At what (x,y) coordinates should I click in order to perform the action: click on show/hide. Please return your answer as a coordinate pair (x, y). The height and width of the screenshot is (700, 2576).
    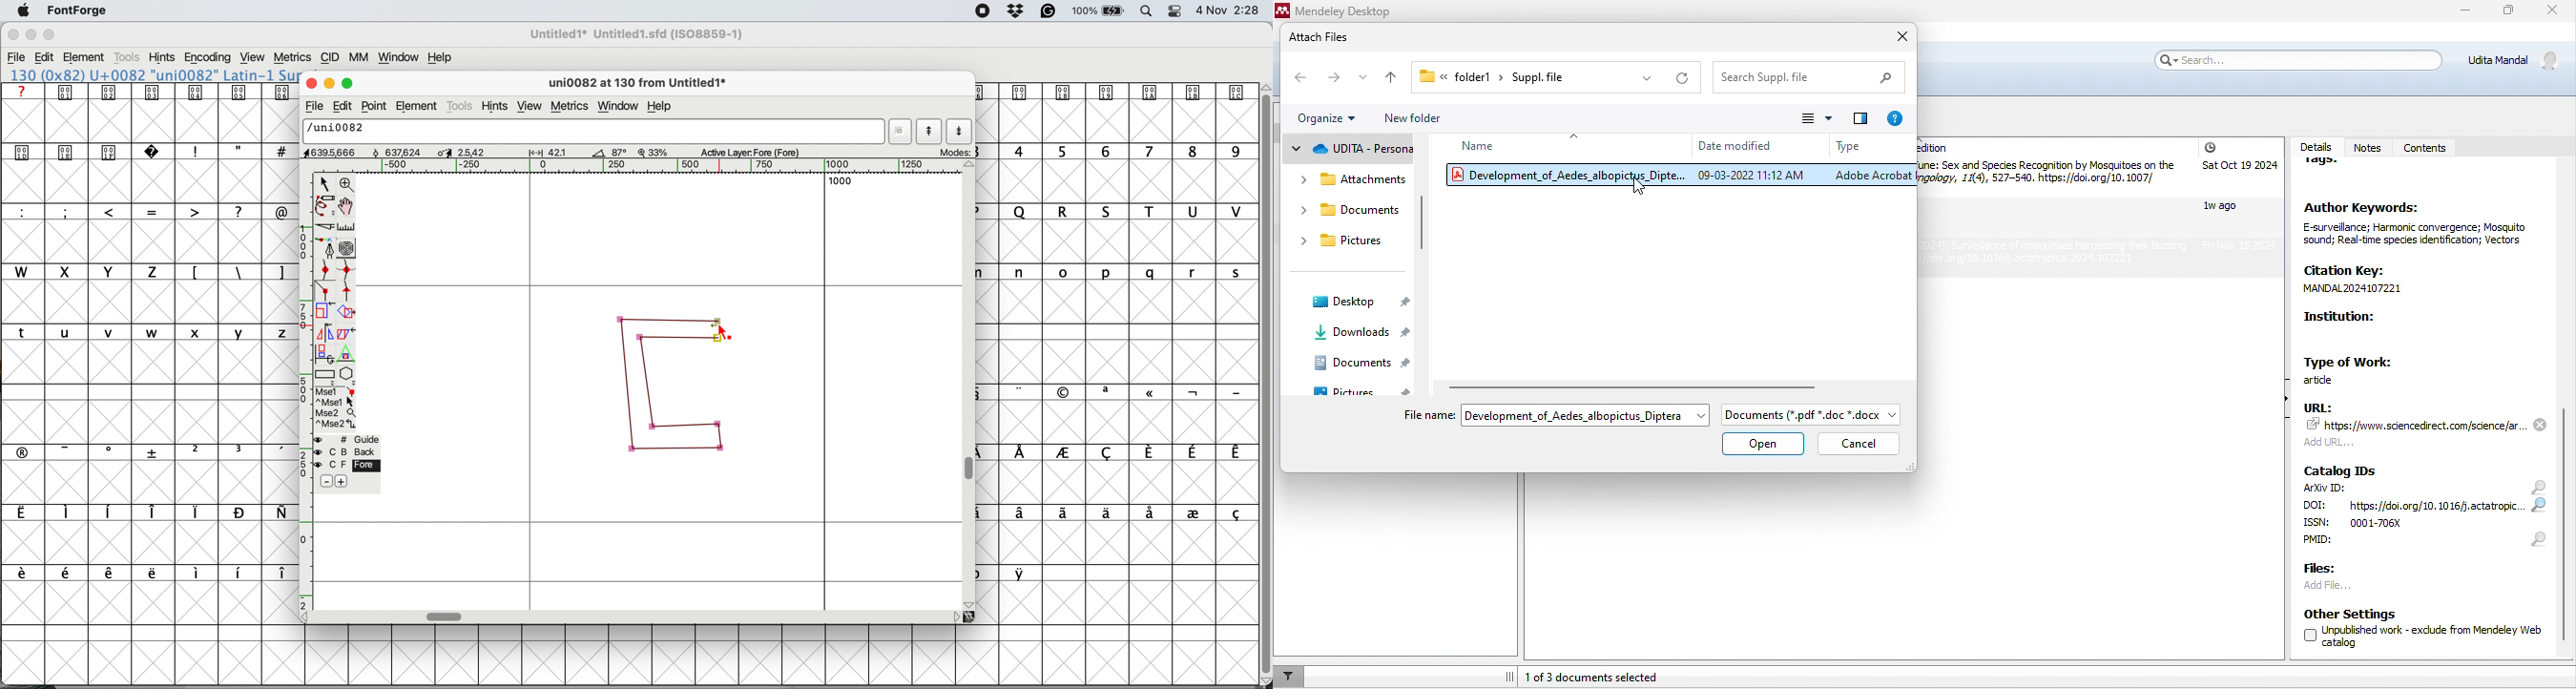
    Looking at the image, I should click on (2278, 410).